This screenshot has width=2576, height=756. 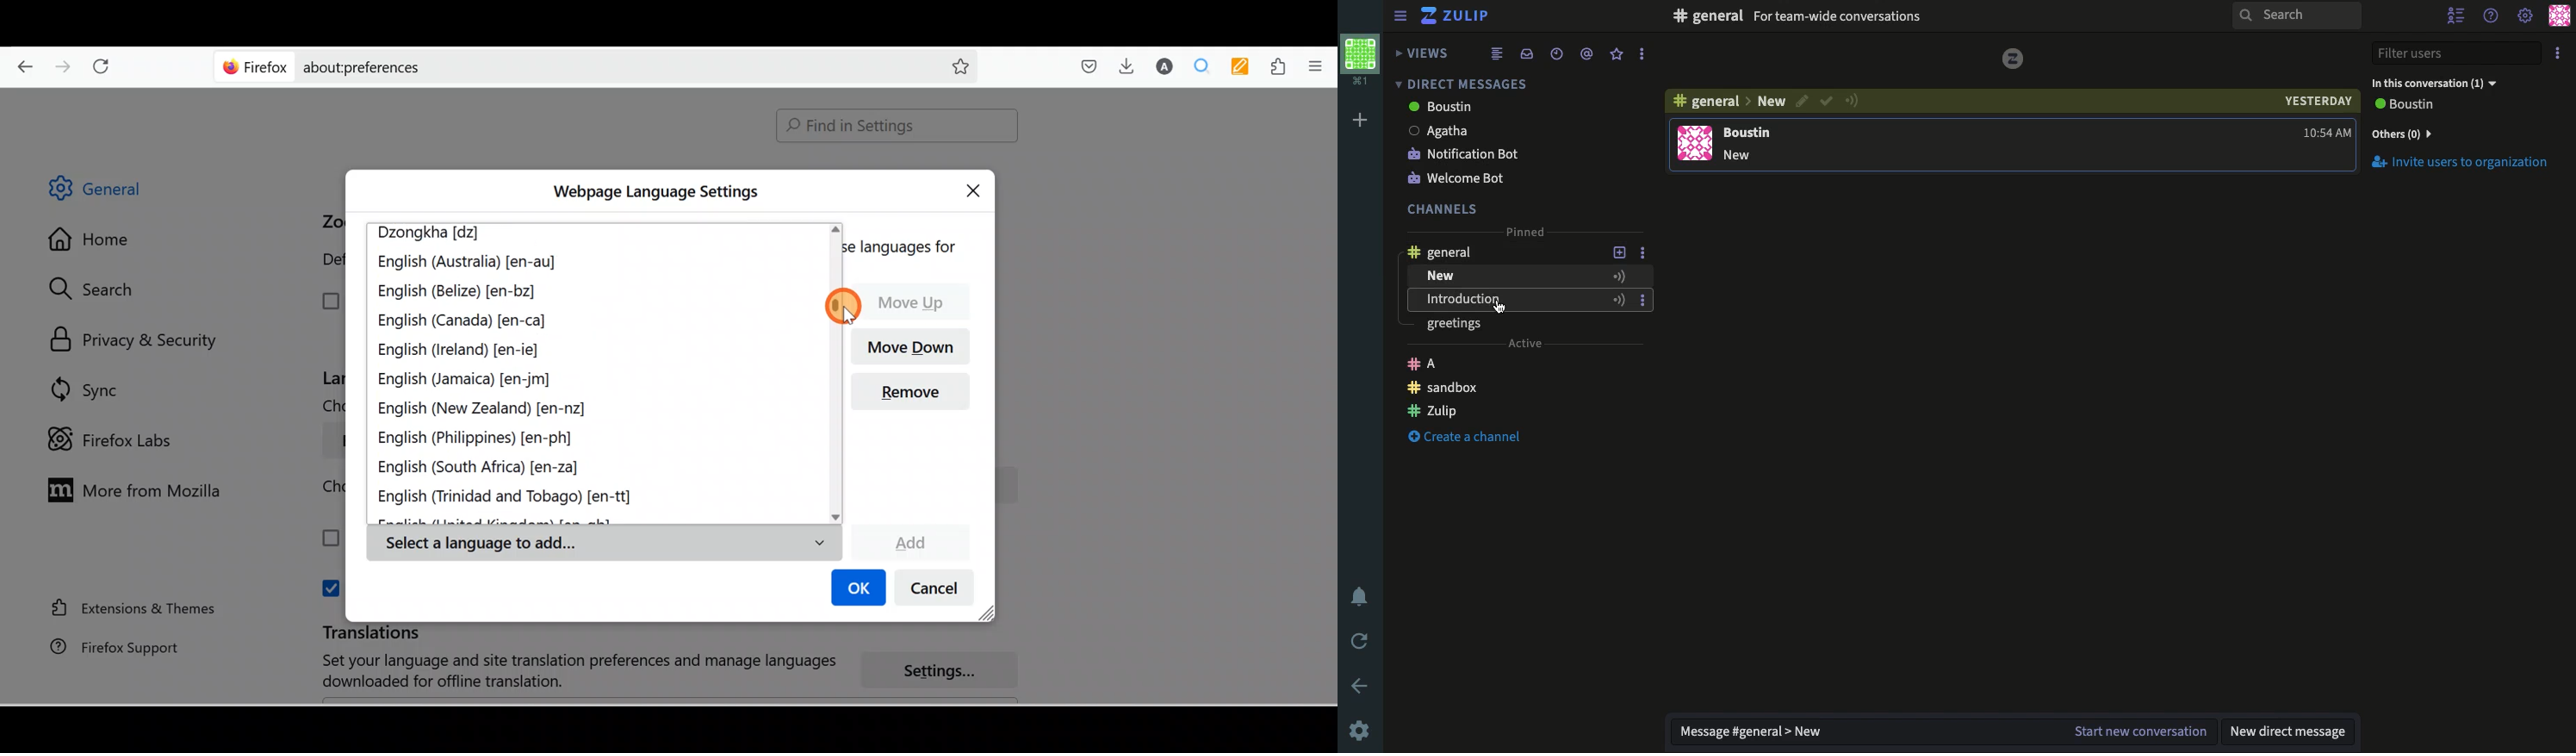 What do you see at coordinates (467, 380) in the screenshot?
I see `English (Jamaica) [en-jm]` at bounding box center [467, 380].